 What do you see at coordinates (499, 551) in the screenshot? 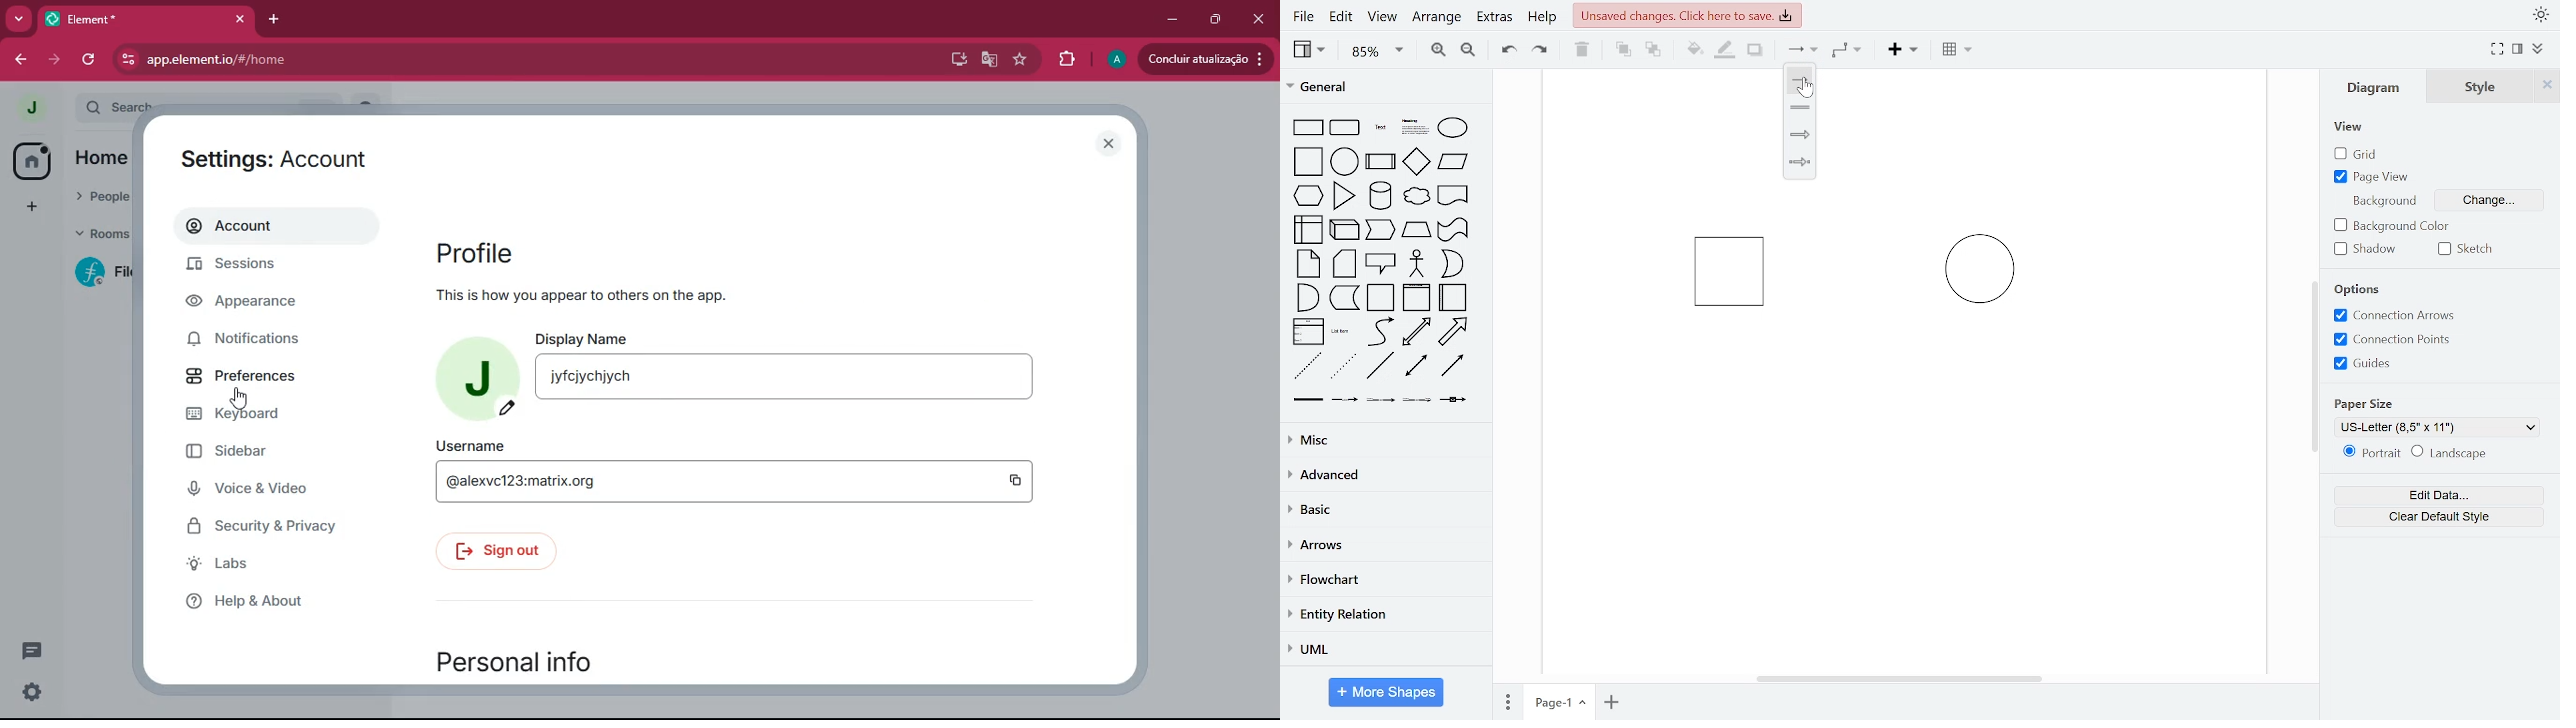
I see `sign out` at bounding box center [499, 551].